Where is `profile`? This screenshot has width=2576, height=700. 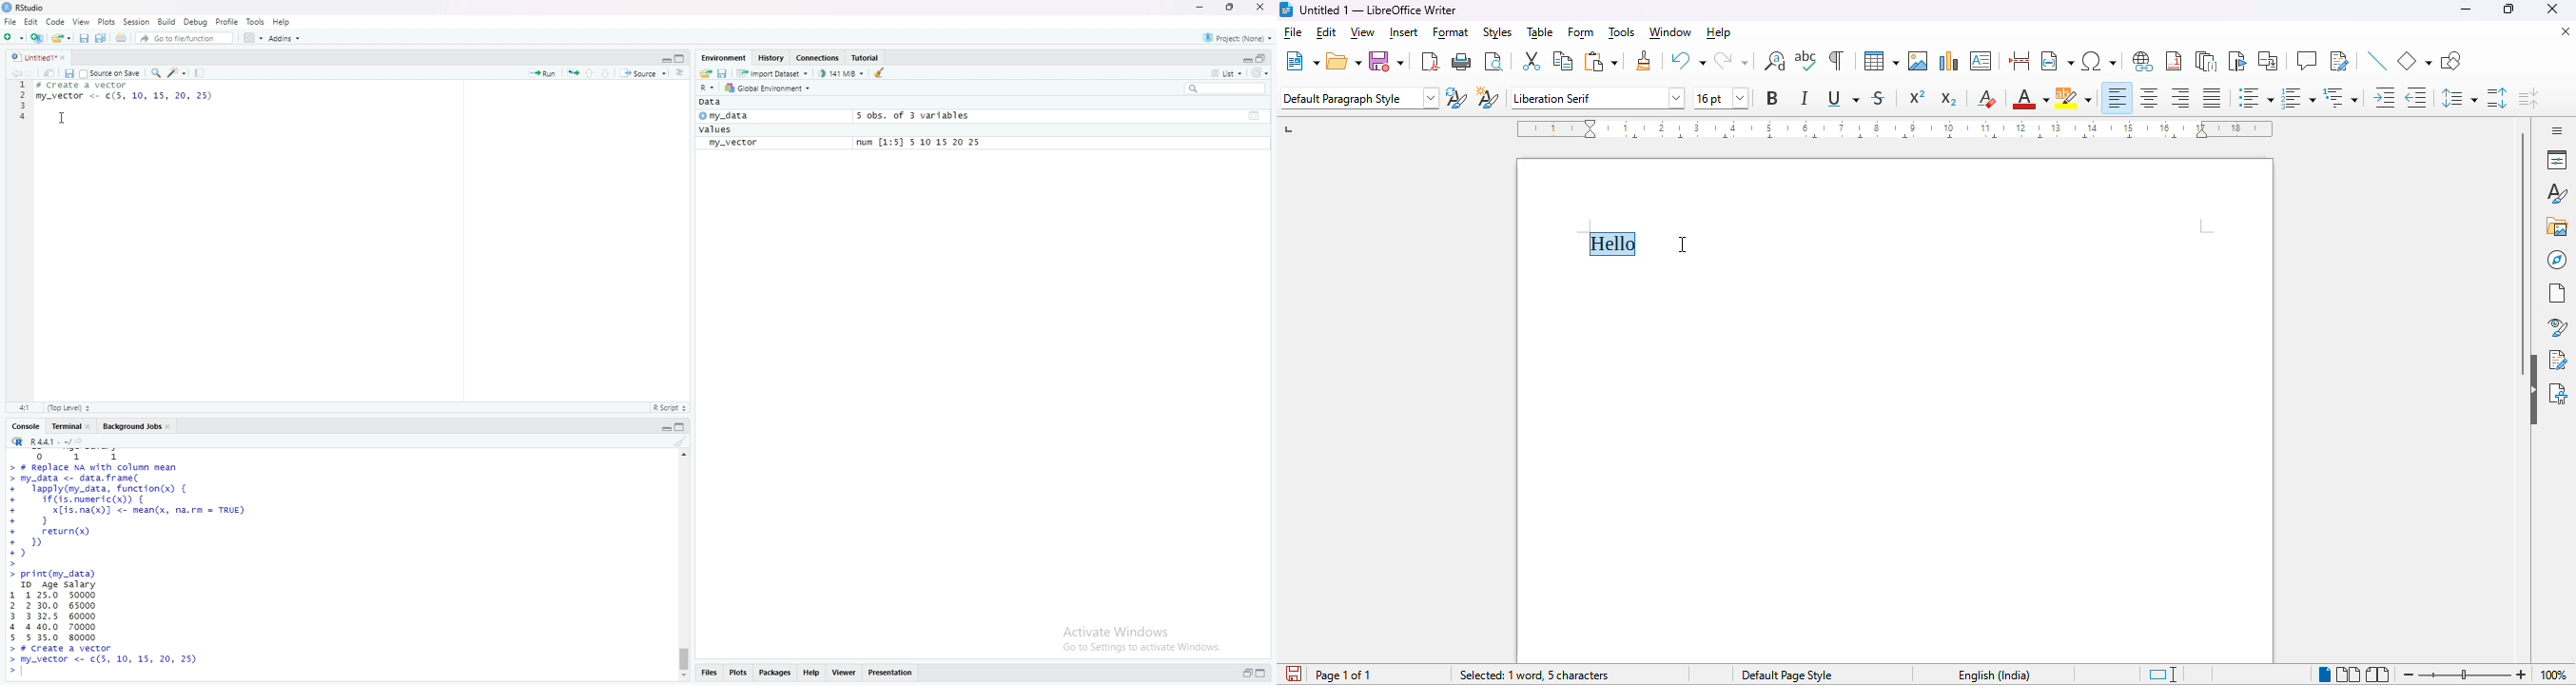 profile is located at coordinates (227, 21).